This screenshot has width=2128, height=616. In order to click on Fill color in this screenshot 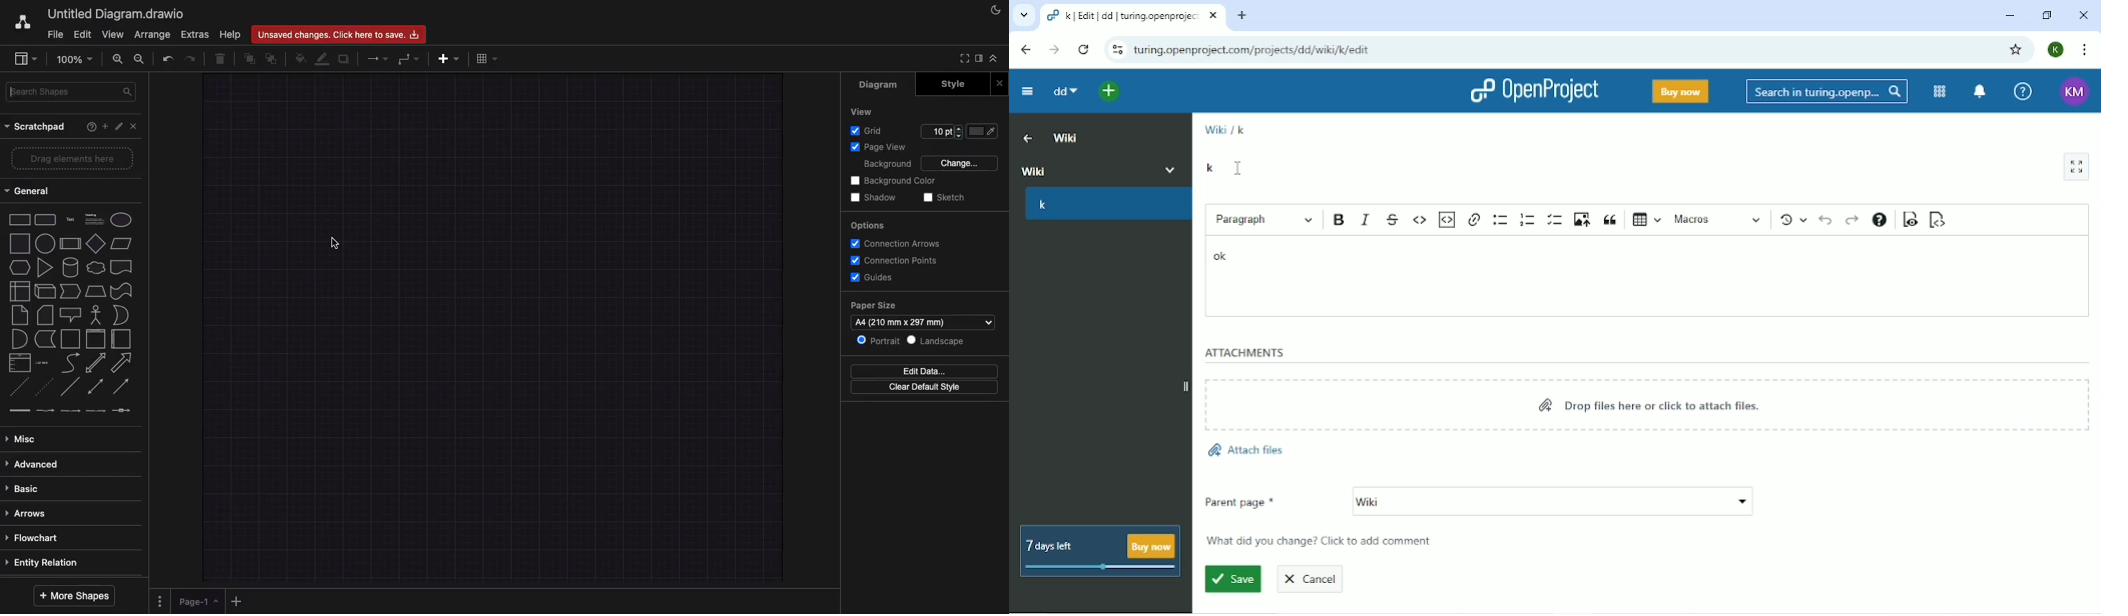, I will do `click(301, 58)`.